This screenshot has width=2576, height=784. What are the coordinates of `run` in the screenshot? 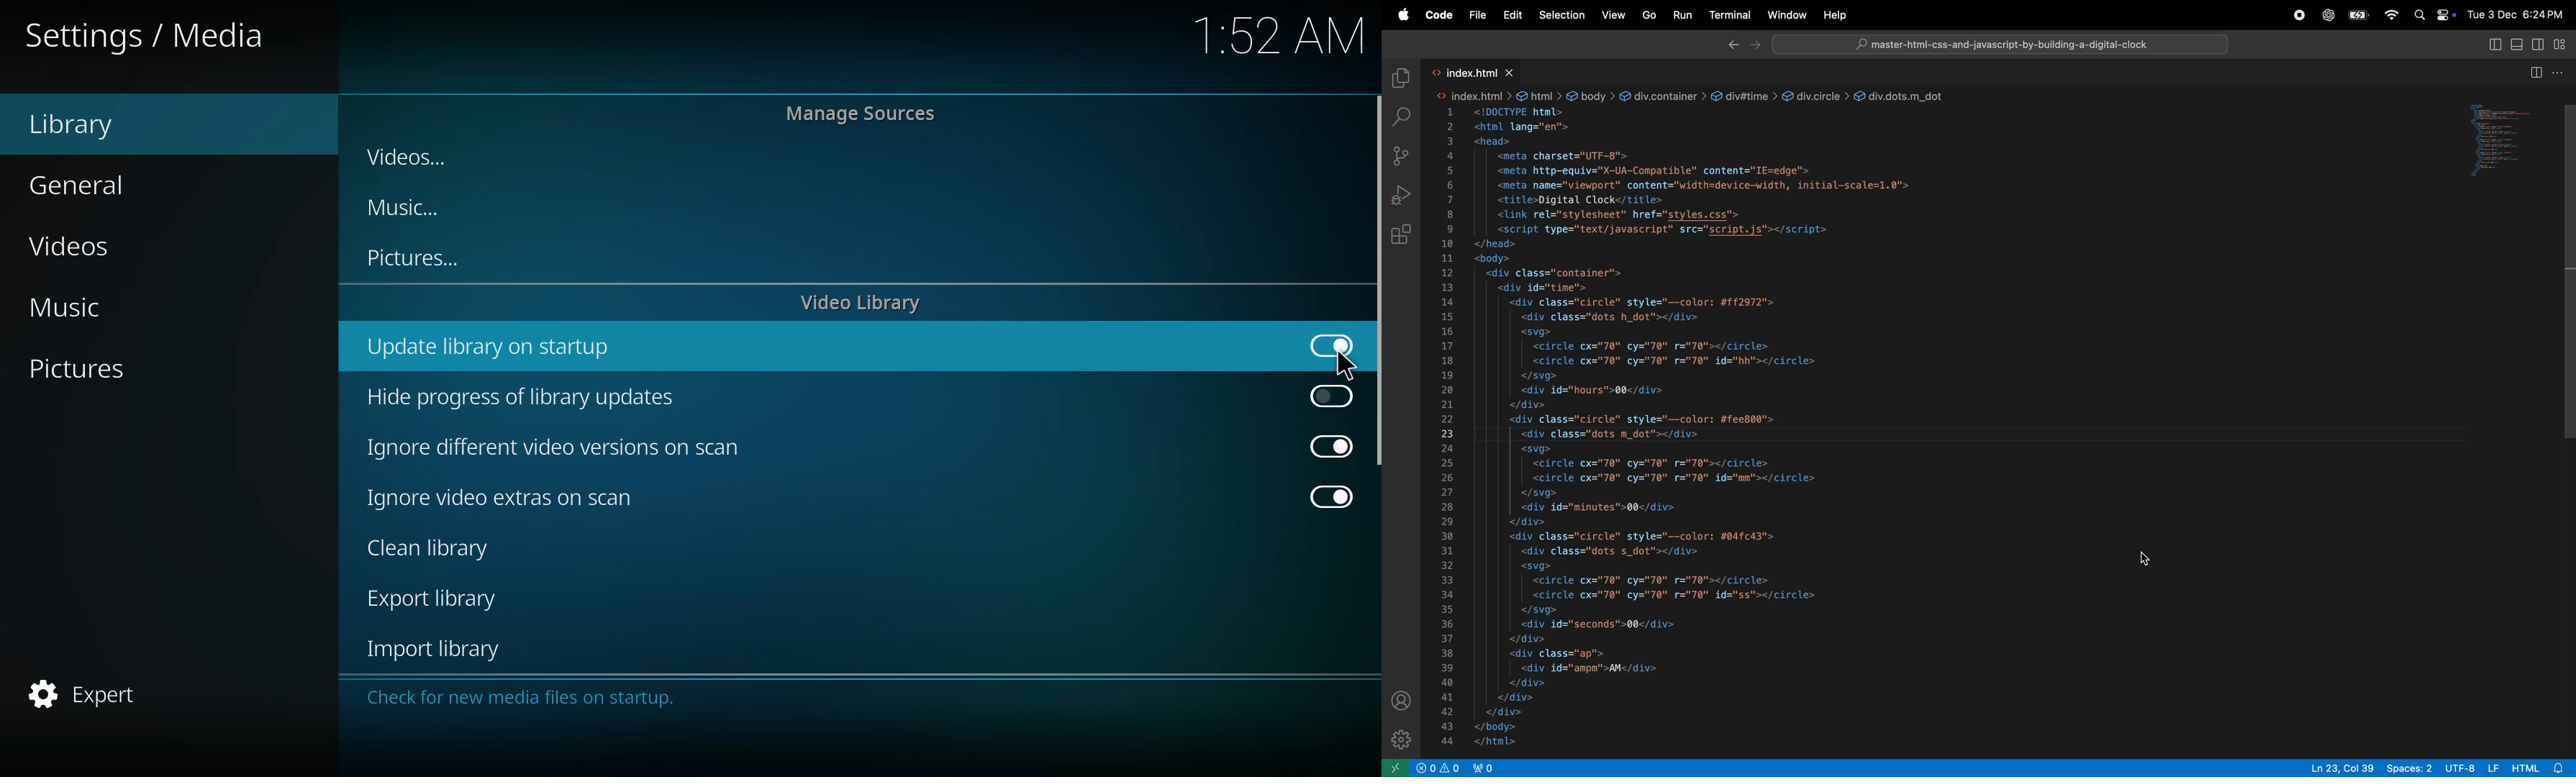 It's located at (1684, 15).